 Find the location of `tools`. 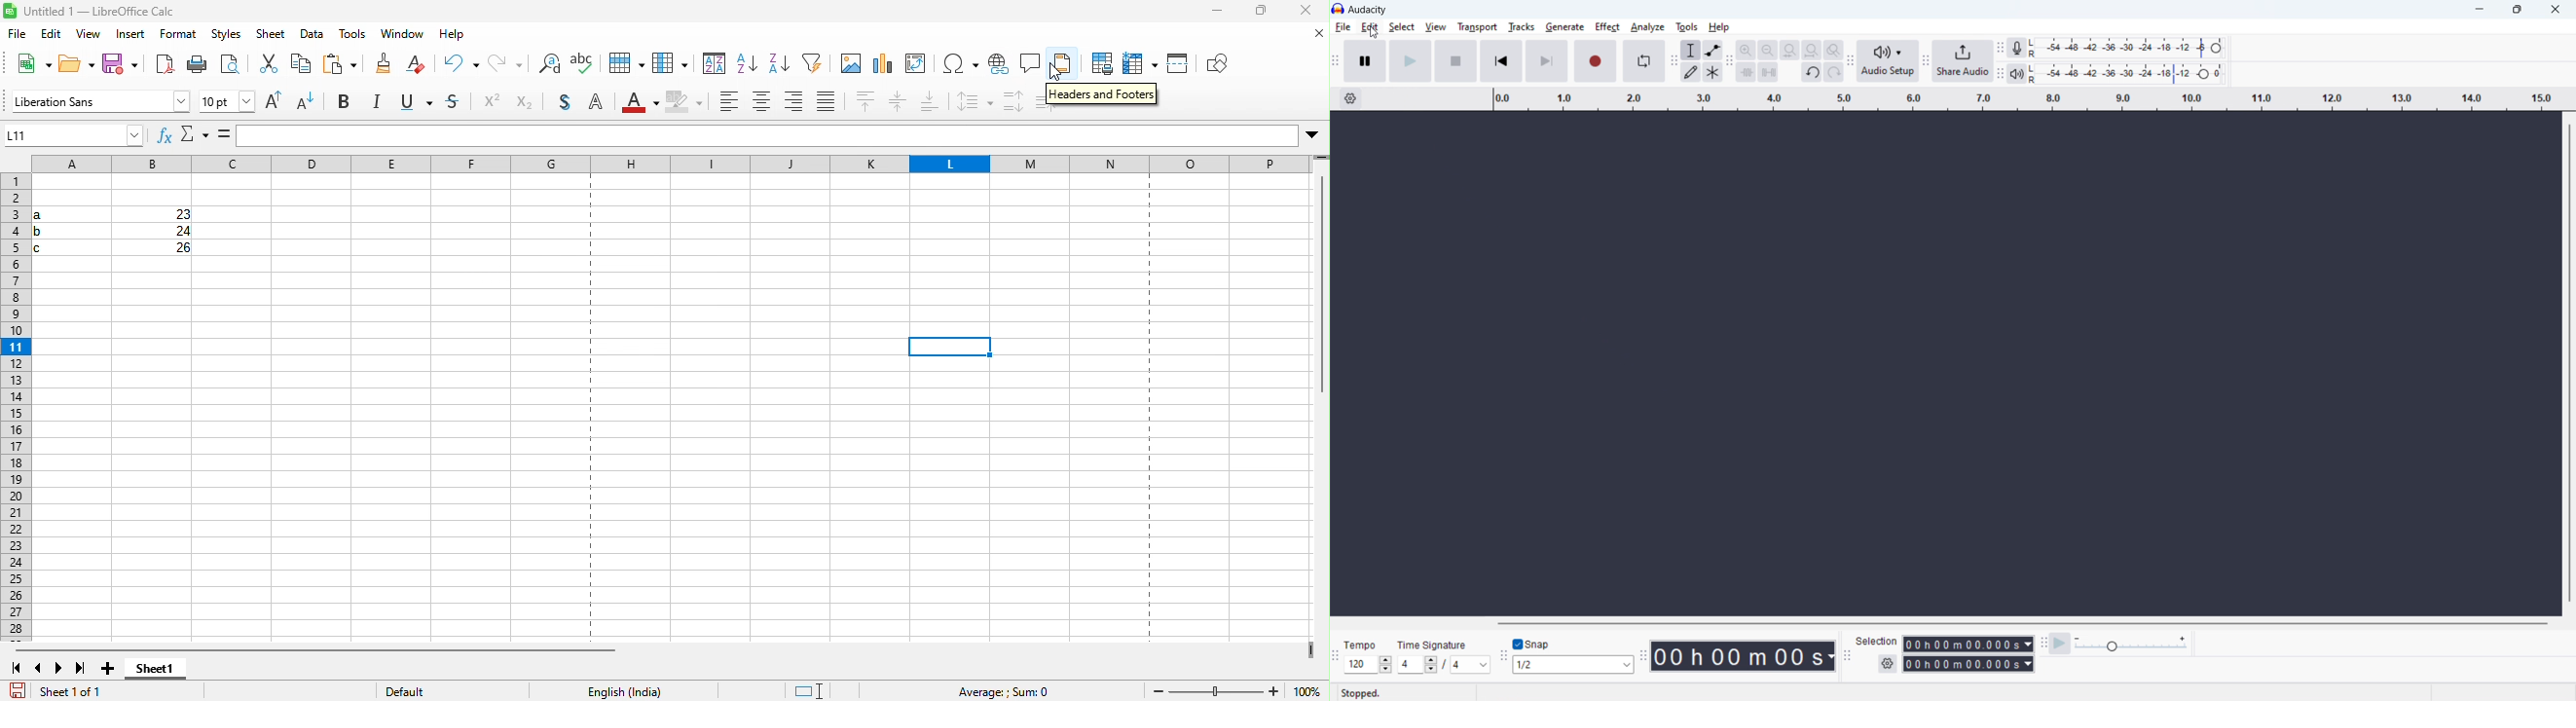

tools is located at coordinates (350, 37).